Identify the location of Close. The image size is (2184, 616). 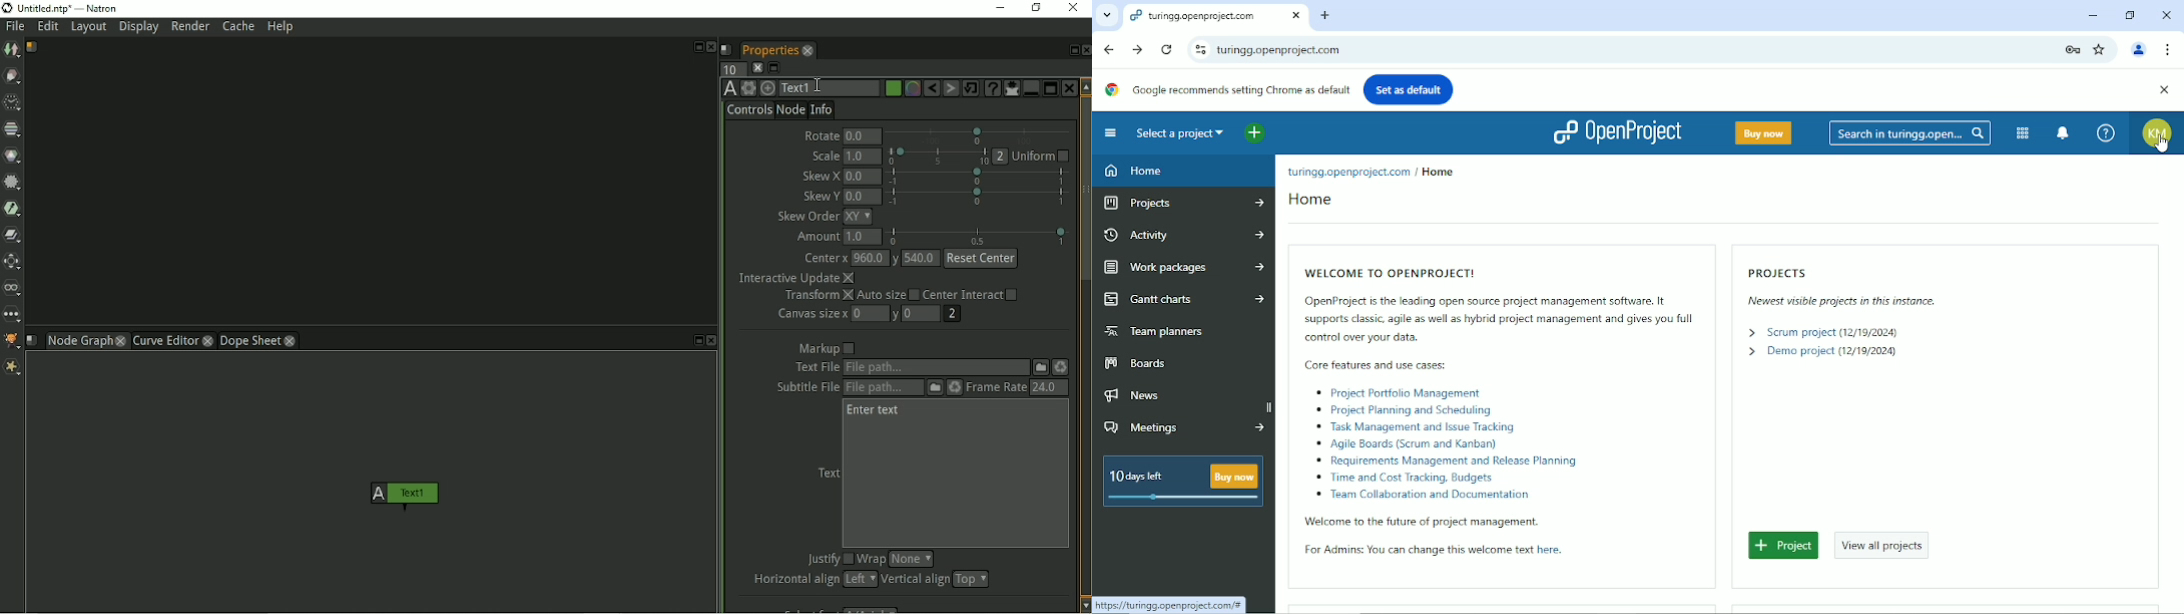
(2166, 13).